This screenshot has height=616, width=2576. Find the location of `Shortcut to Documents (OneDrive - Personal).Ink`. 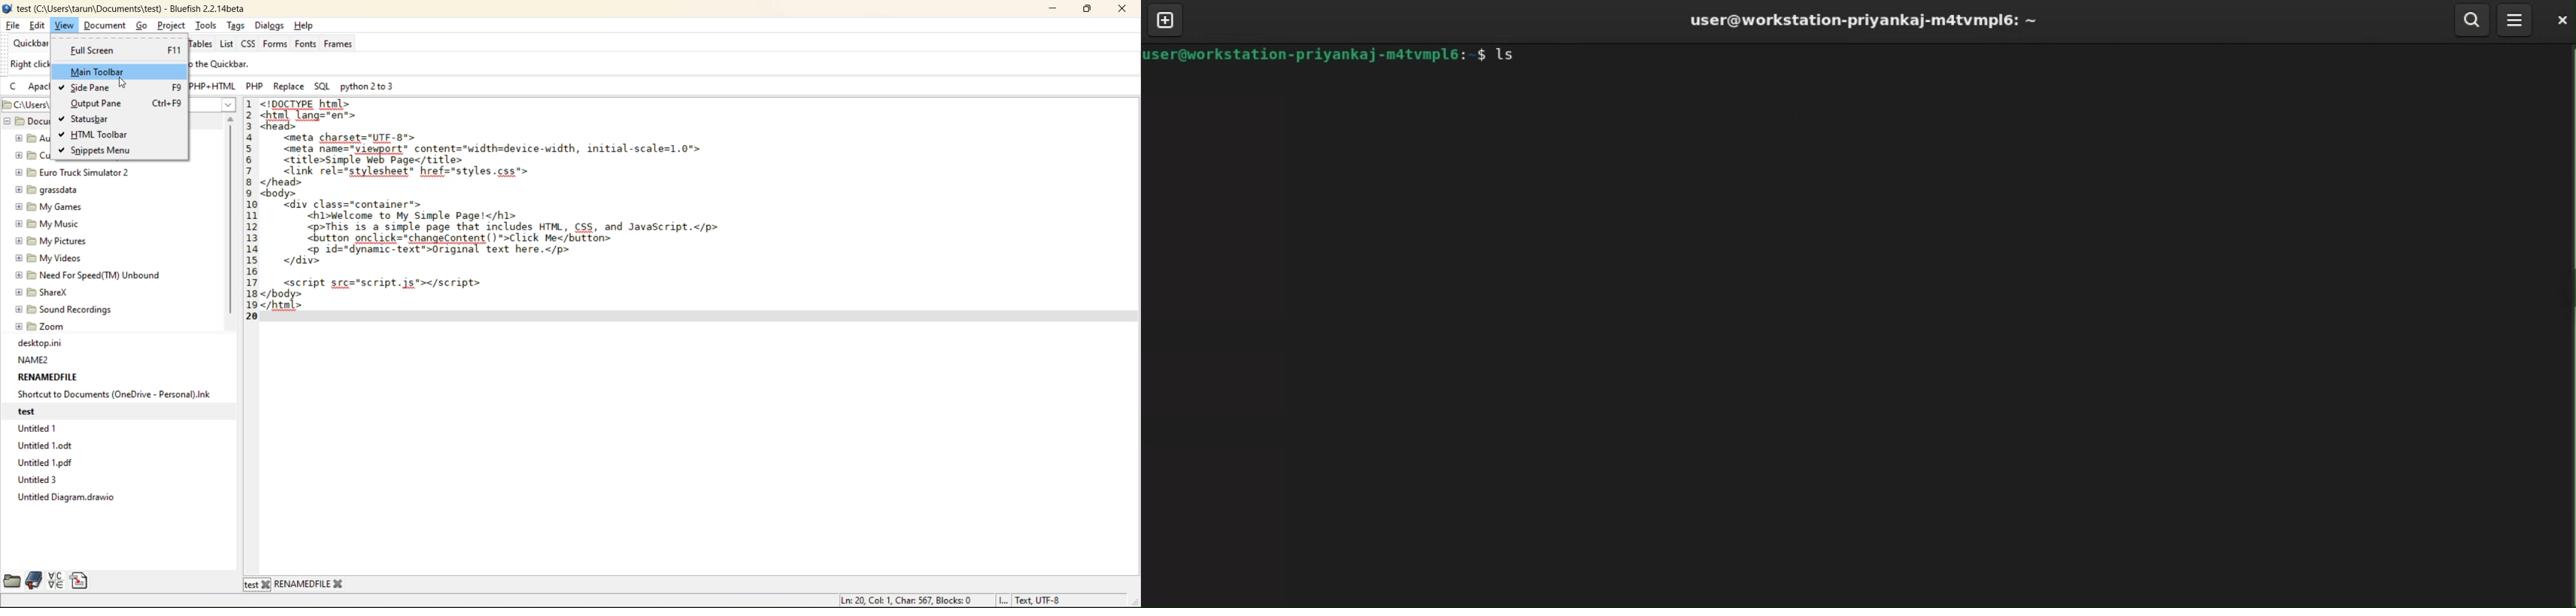

Shortcut to Documents (OneDrive - Personal).Ink is located at coordinates (115, 394).